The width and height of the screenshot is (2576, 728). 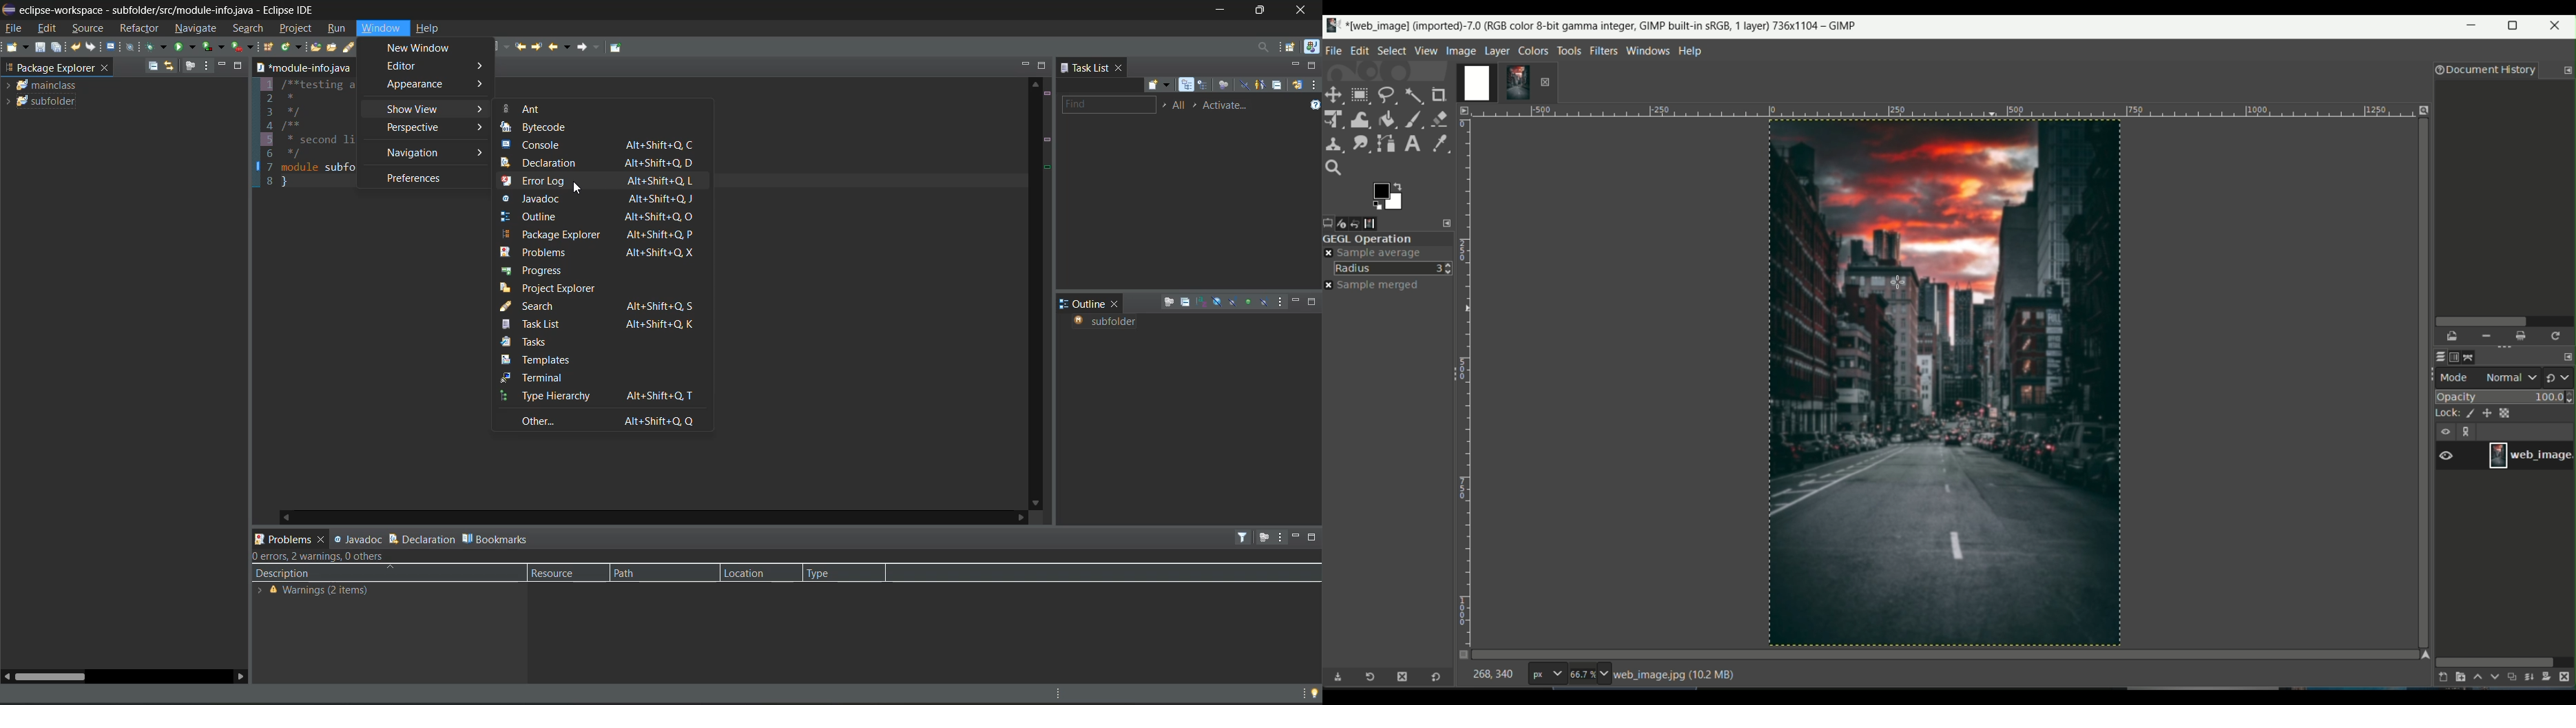 What do you see at coordinates (600, 306) in the screenshot?
I see `search` at bounding box center [600, 306].